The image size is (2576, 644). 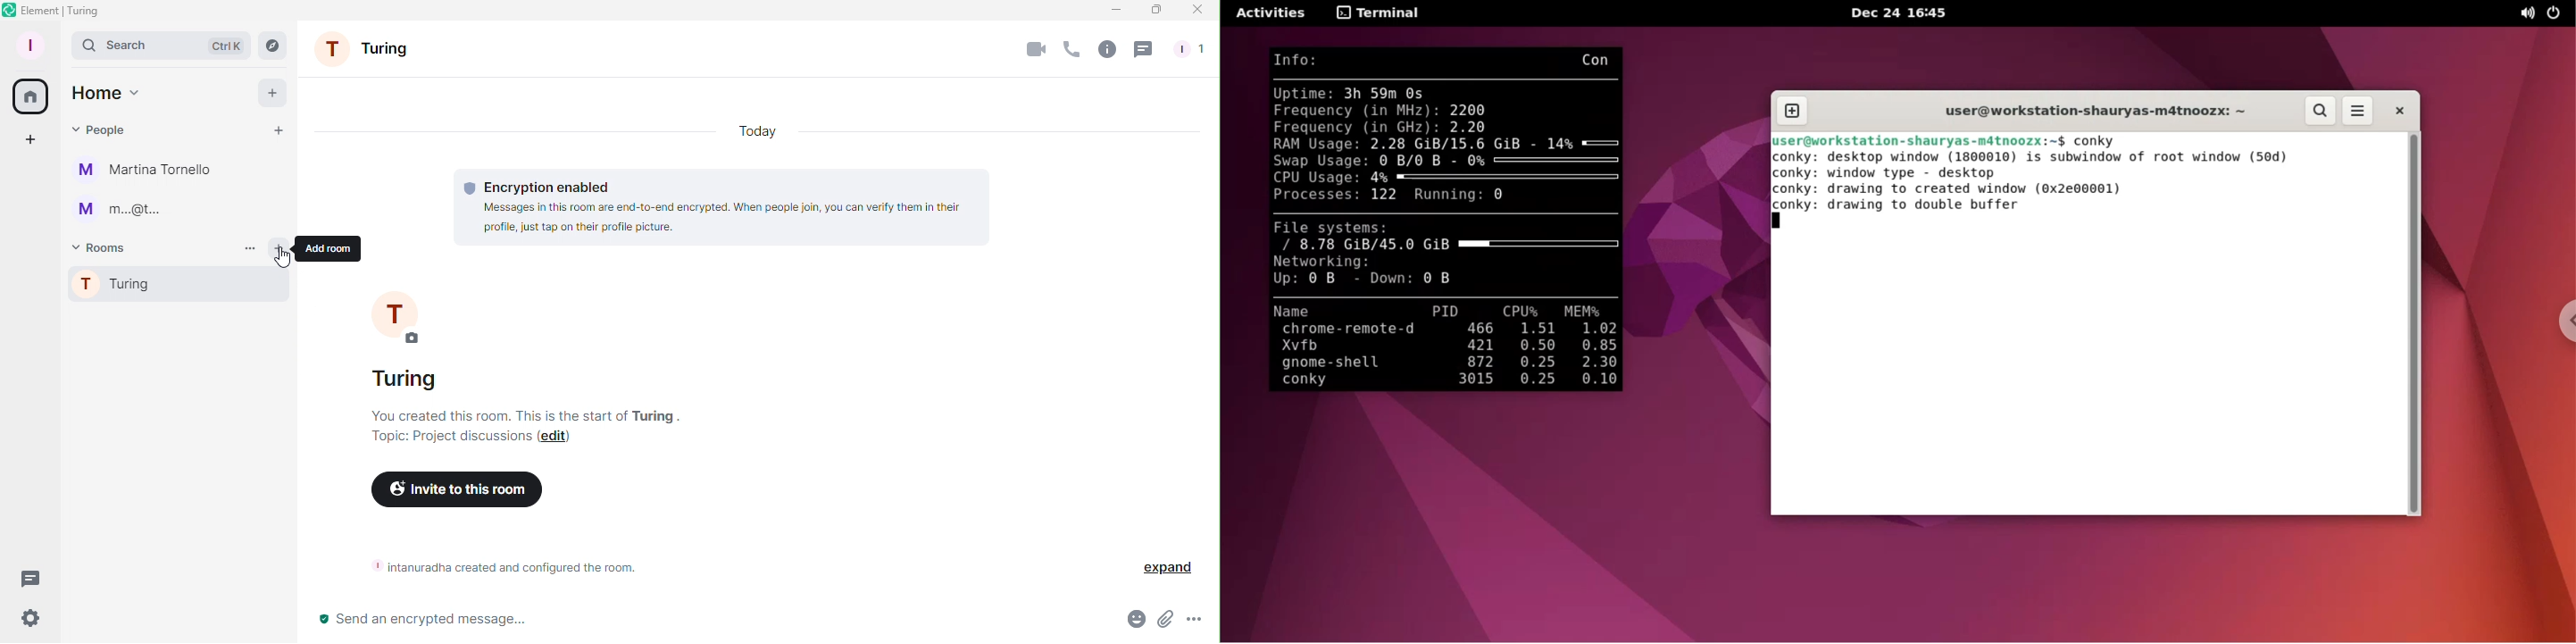 I want to click on Create a space, so click(x=31, y=140).